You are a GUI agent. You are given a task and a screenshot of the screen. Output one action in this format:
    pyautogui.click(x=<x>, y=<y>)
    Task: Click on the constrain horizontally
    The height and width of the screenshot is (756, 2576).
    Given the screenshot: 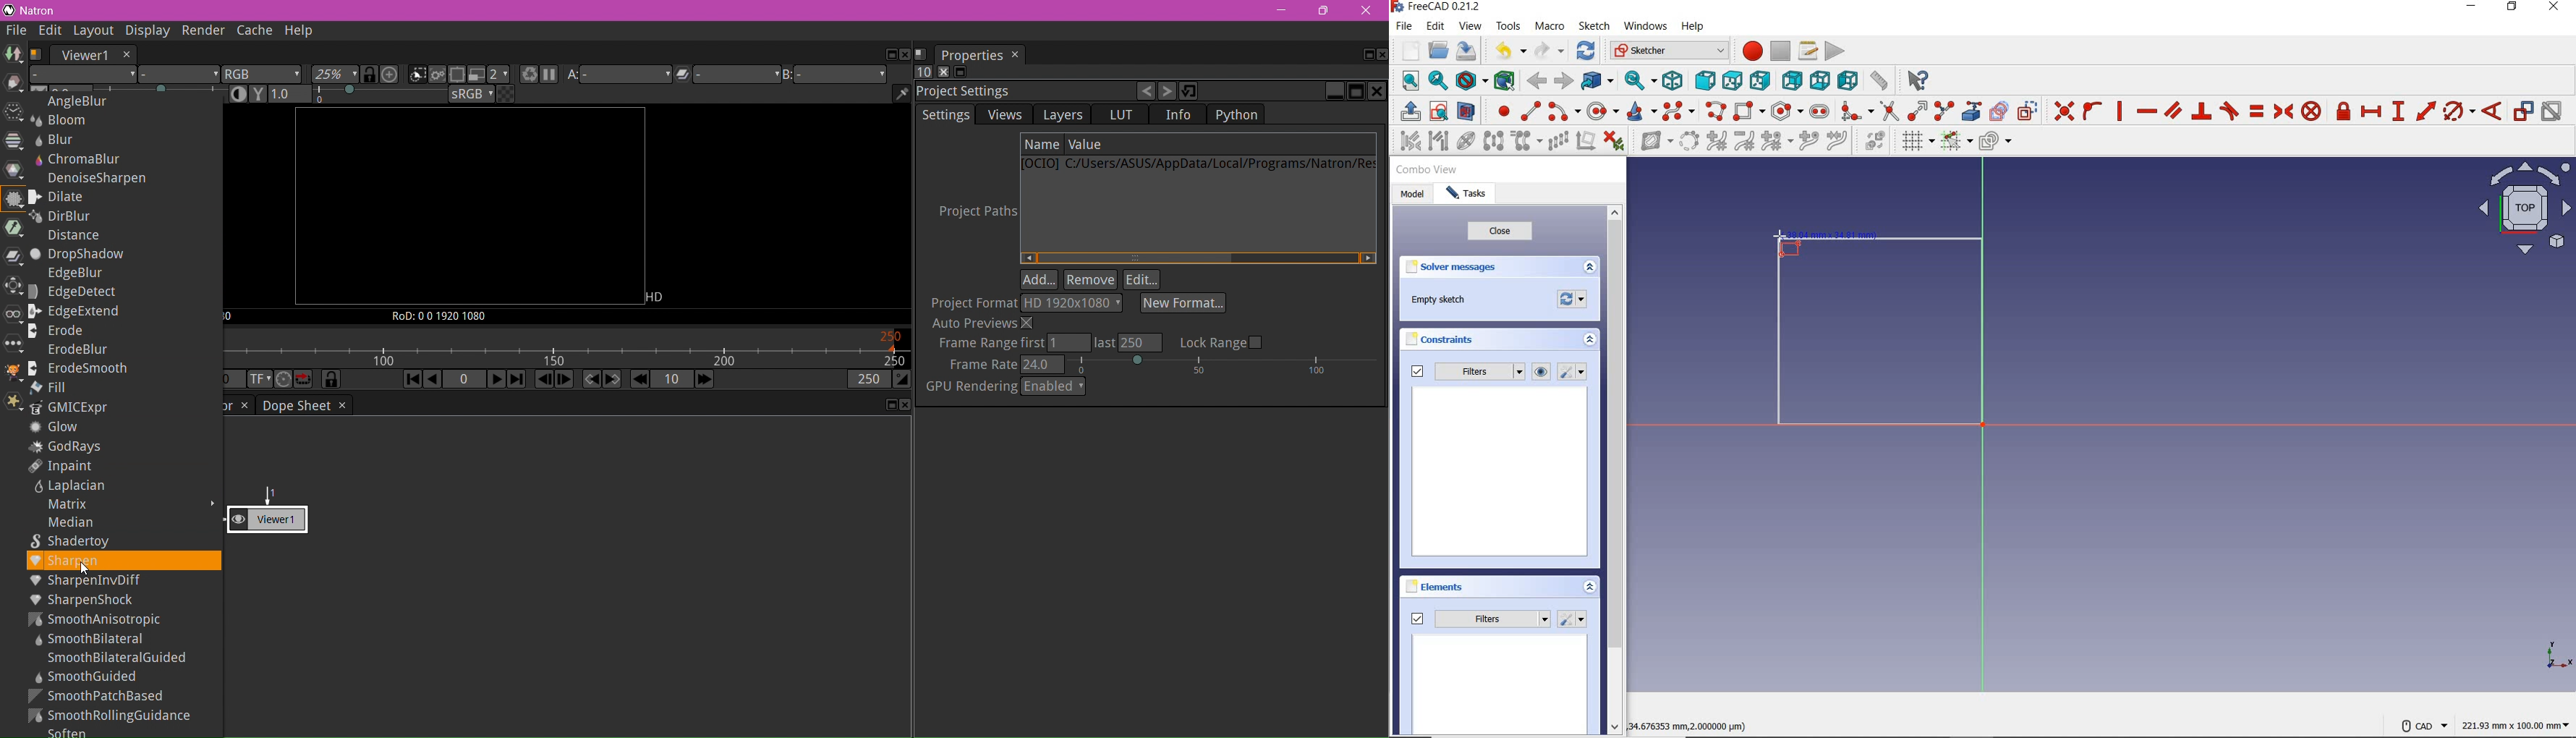 What is the action you would take?
    pyautogui.click(x=2147, y=112)
    